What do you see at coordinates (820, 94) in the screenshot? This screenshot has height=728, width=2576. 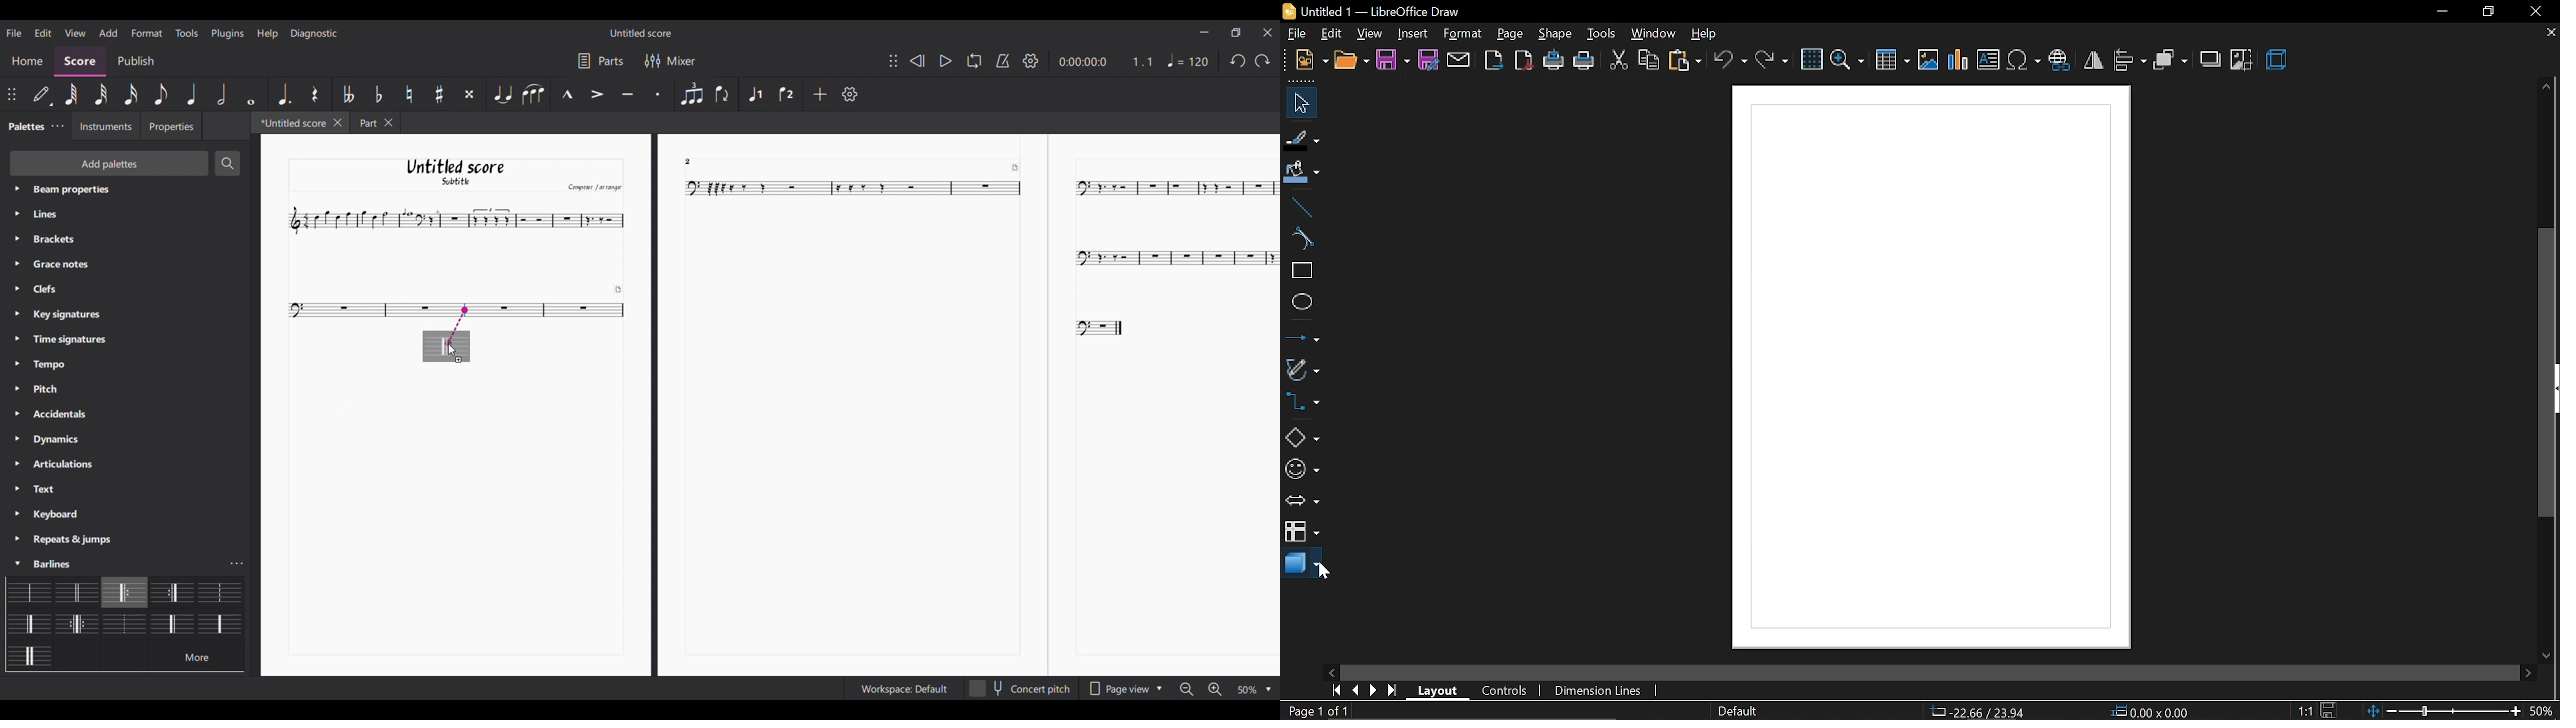 I see `Add` at bounding box center [820, 94].